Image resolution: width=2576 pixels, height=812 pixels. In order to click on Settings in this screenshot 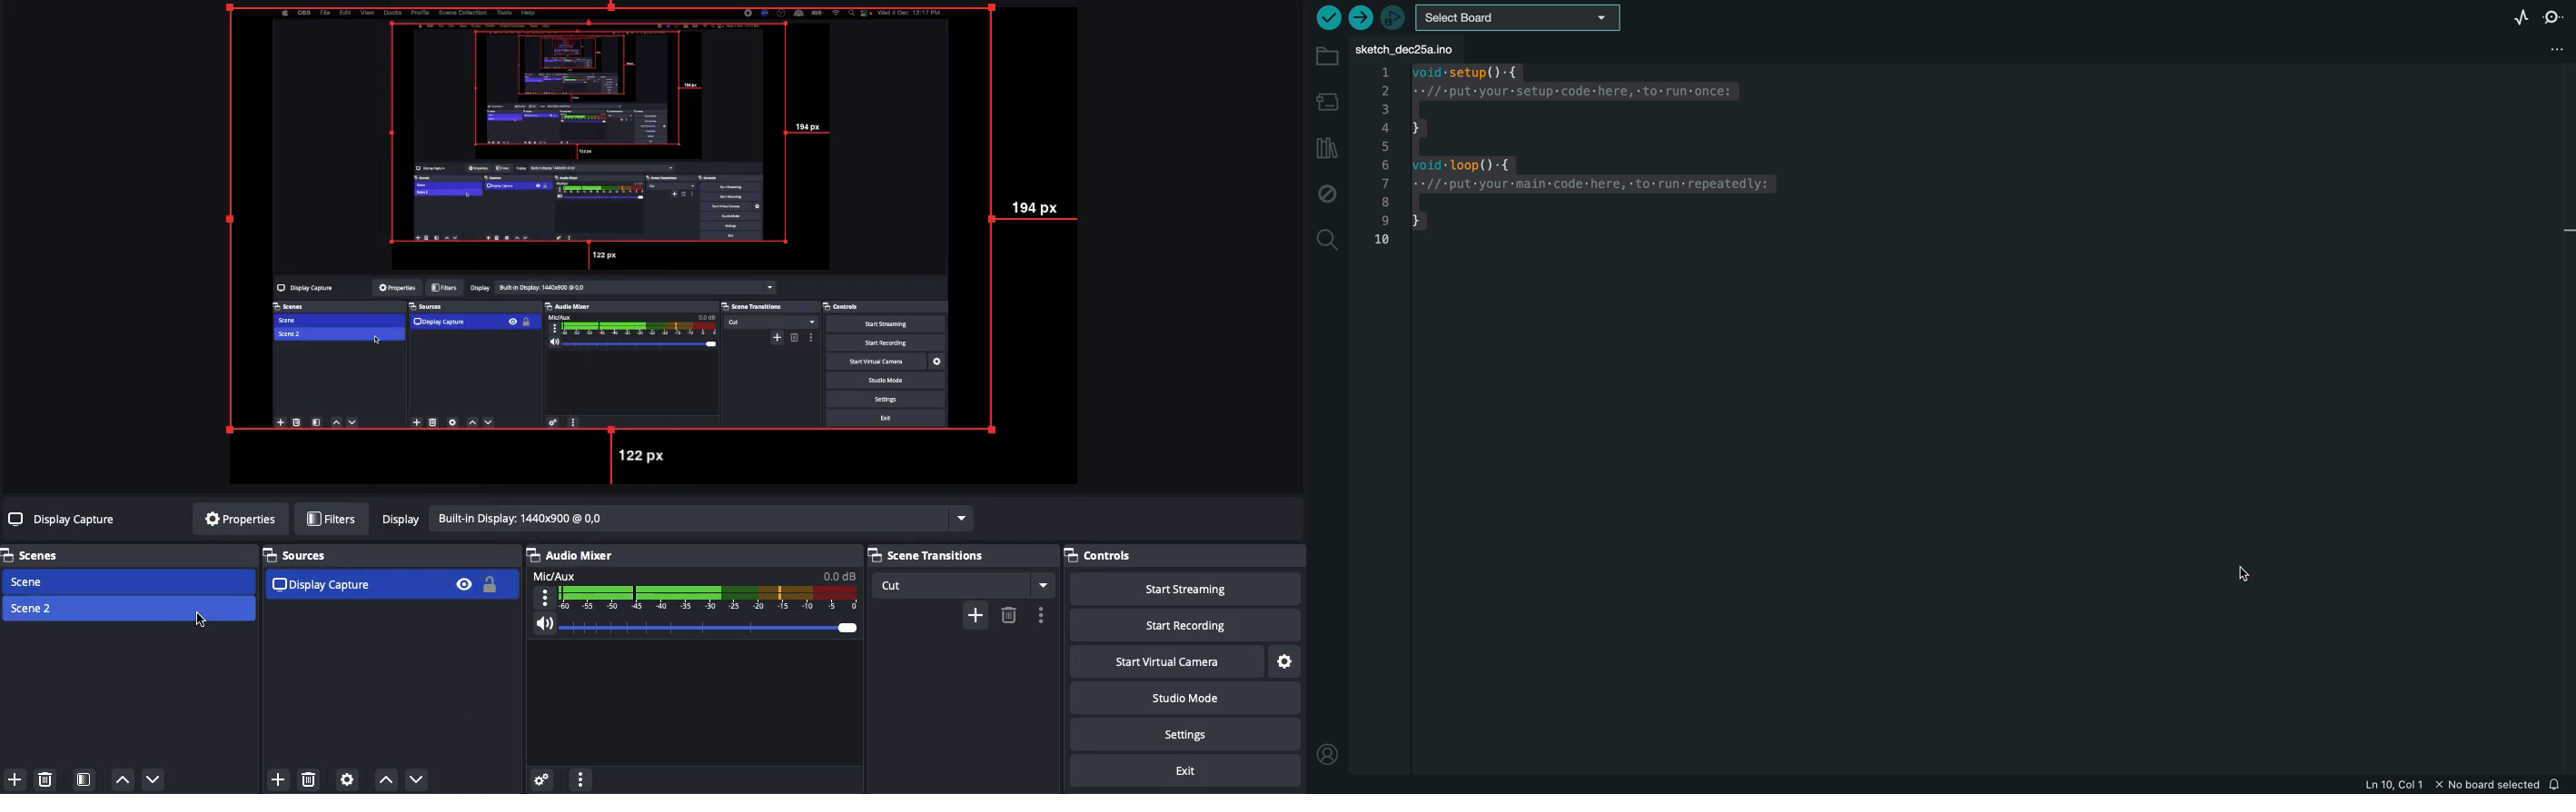, I will do `click(1283, 659)`.